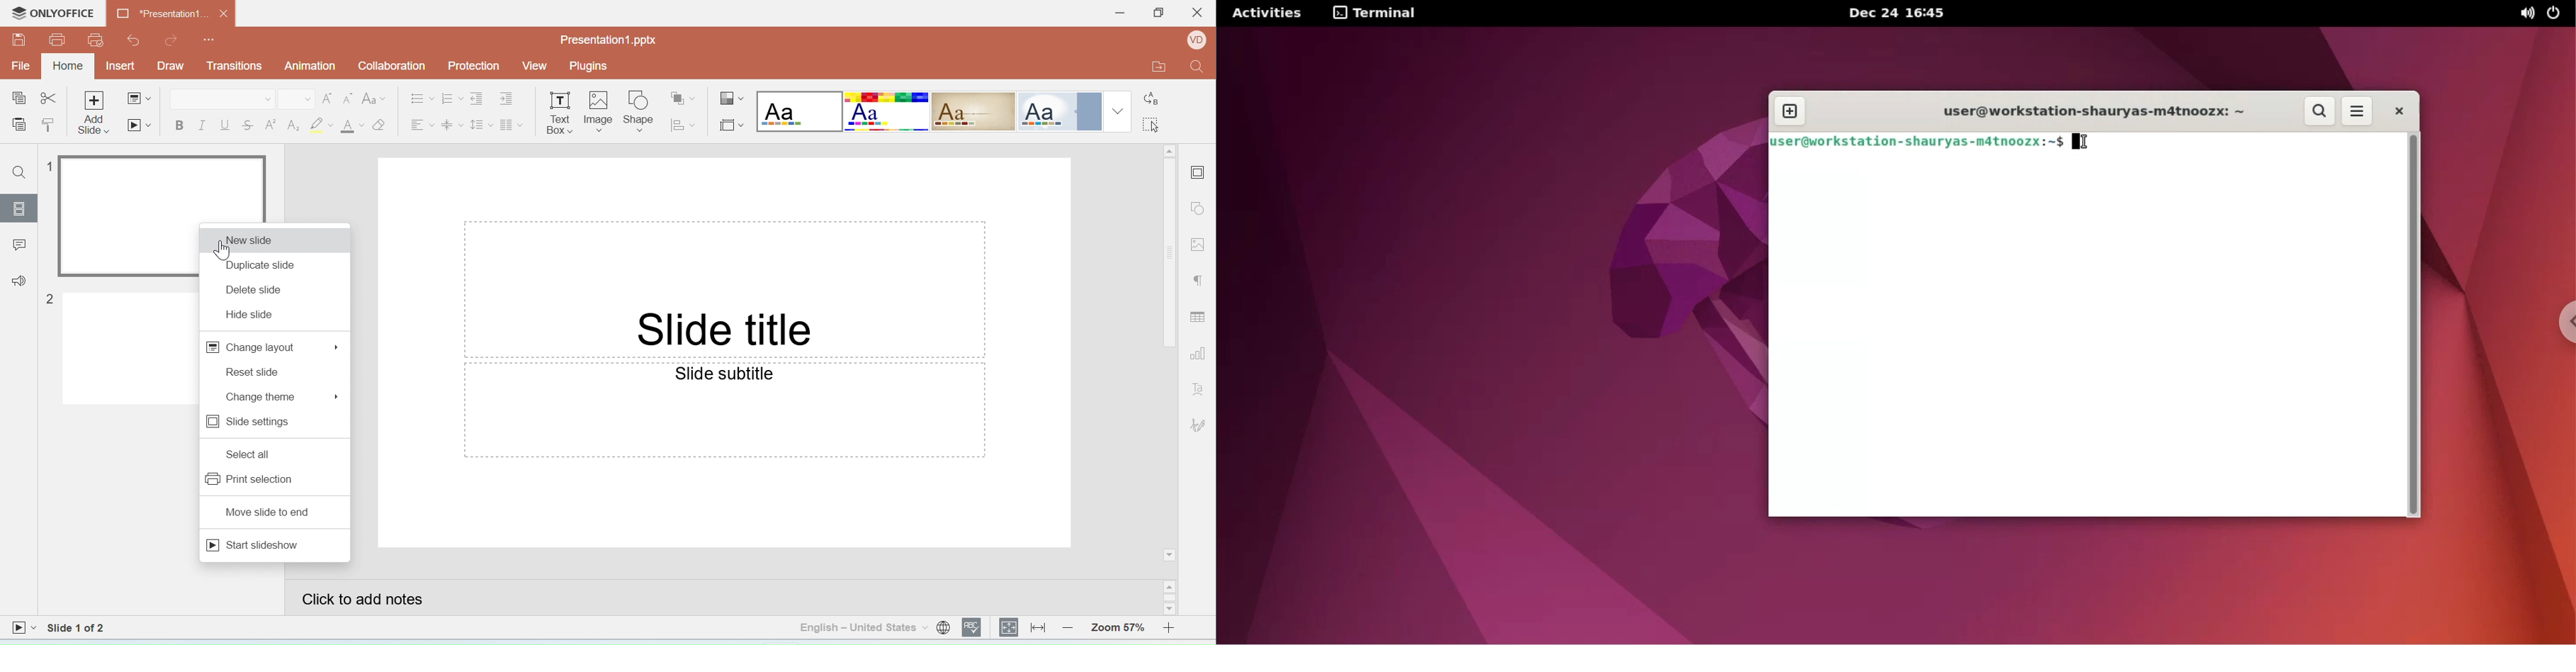 This screenshot has width=2576, height=672. What do you see at coordinates (1009, 628) in the screenshot?
I see `Fit to slide` at bounding box center [1009, 628].